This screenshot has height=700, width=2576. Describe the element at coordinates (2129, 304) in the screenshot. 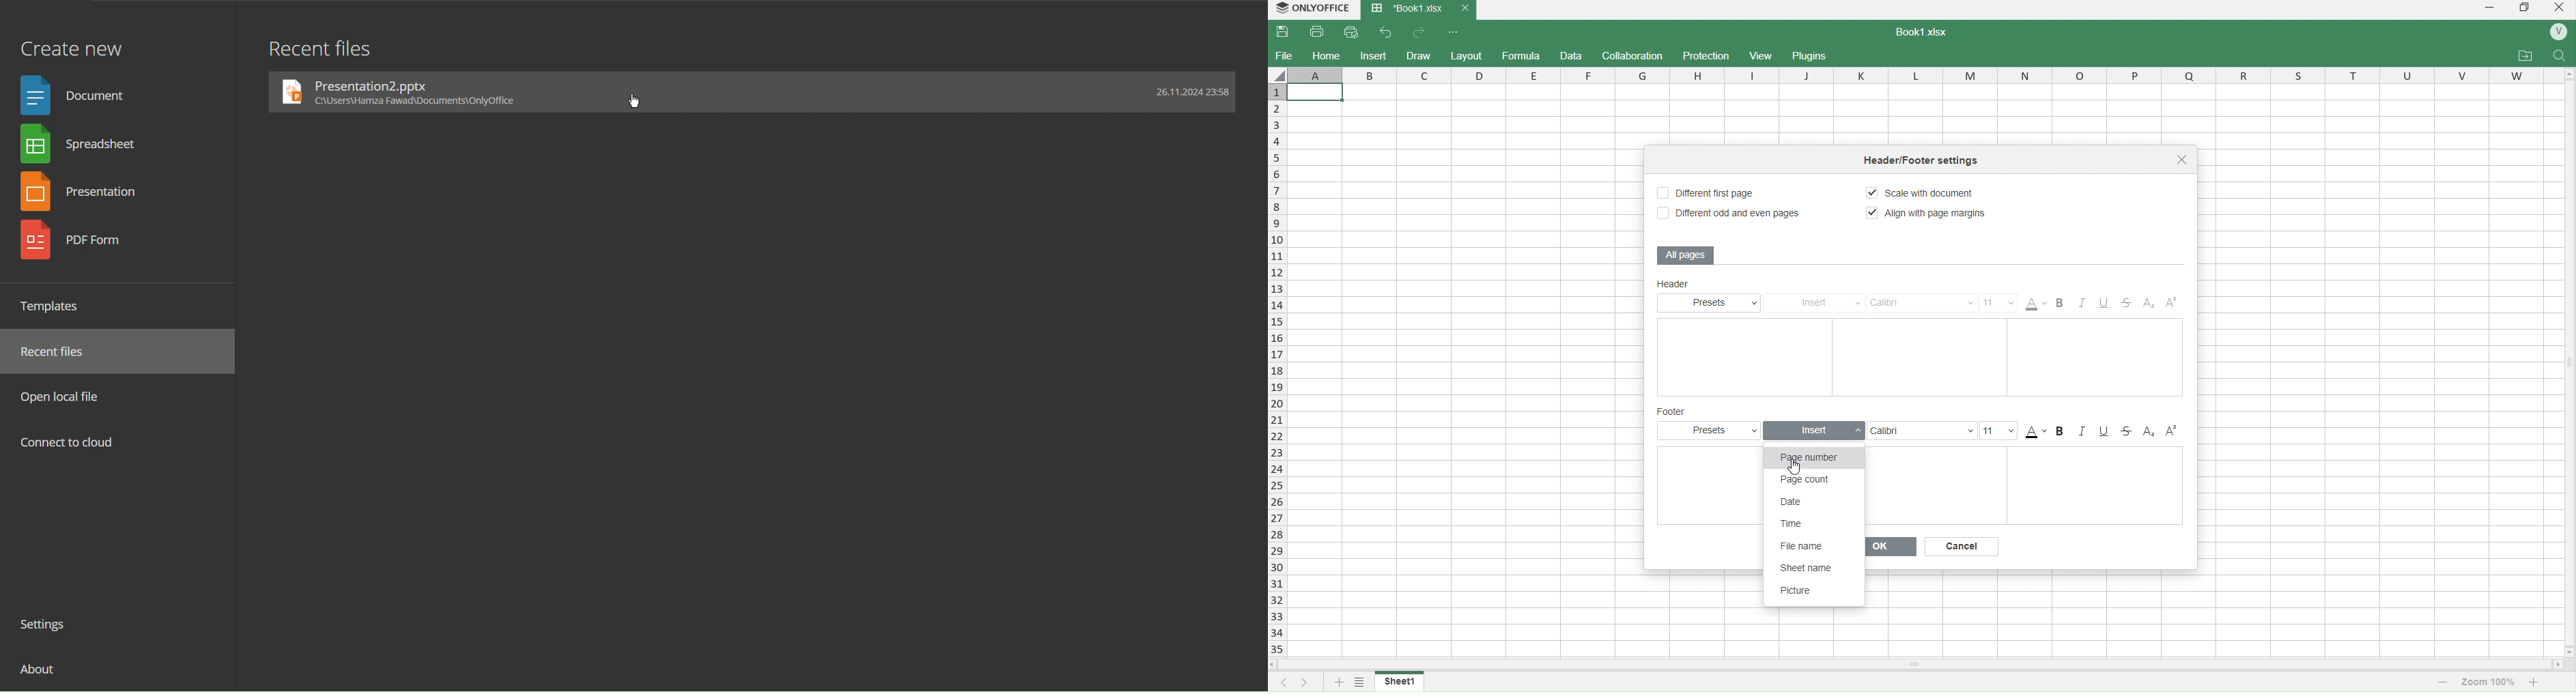

I see `Strikethrough` at that location.